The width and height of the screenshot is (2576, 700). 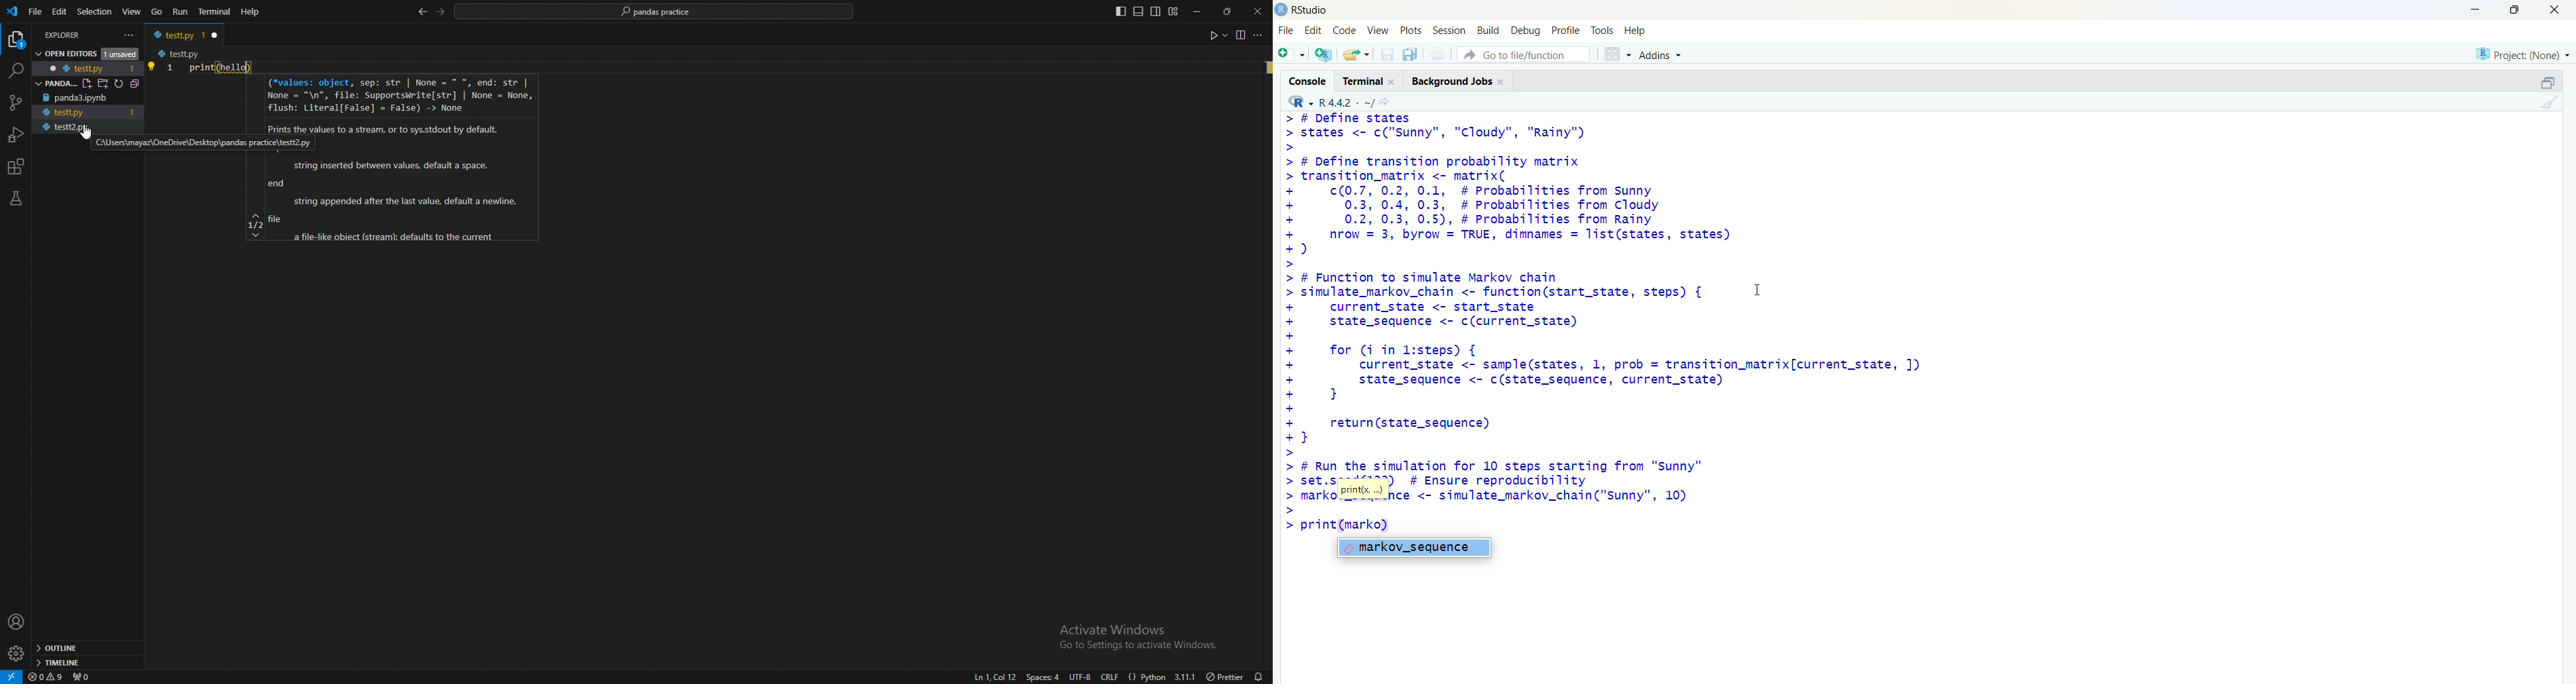 What do you see at coordinates (2554, 10) in the screenshot?
I see `close` at bounding box center [2554, 10].